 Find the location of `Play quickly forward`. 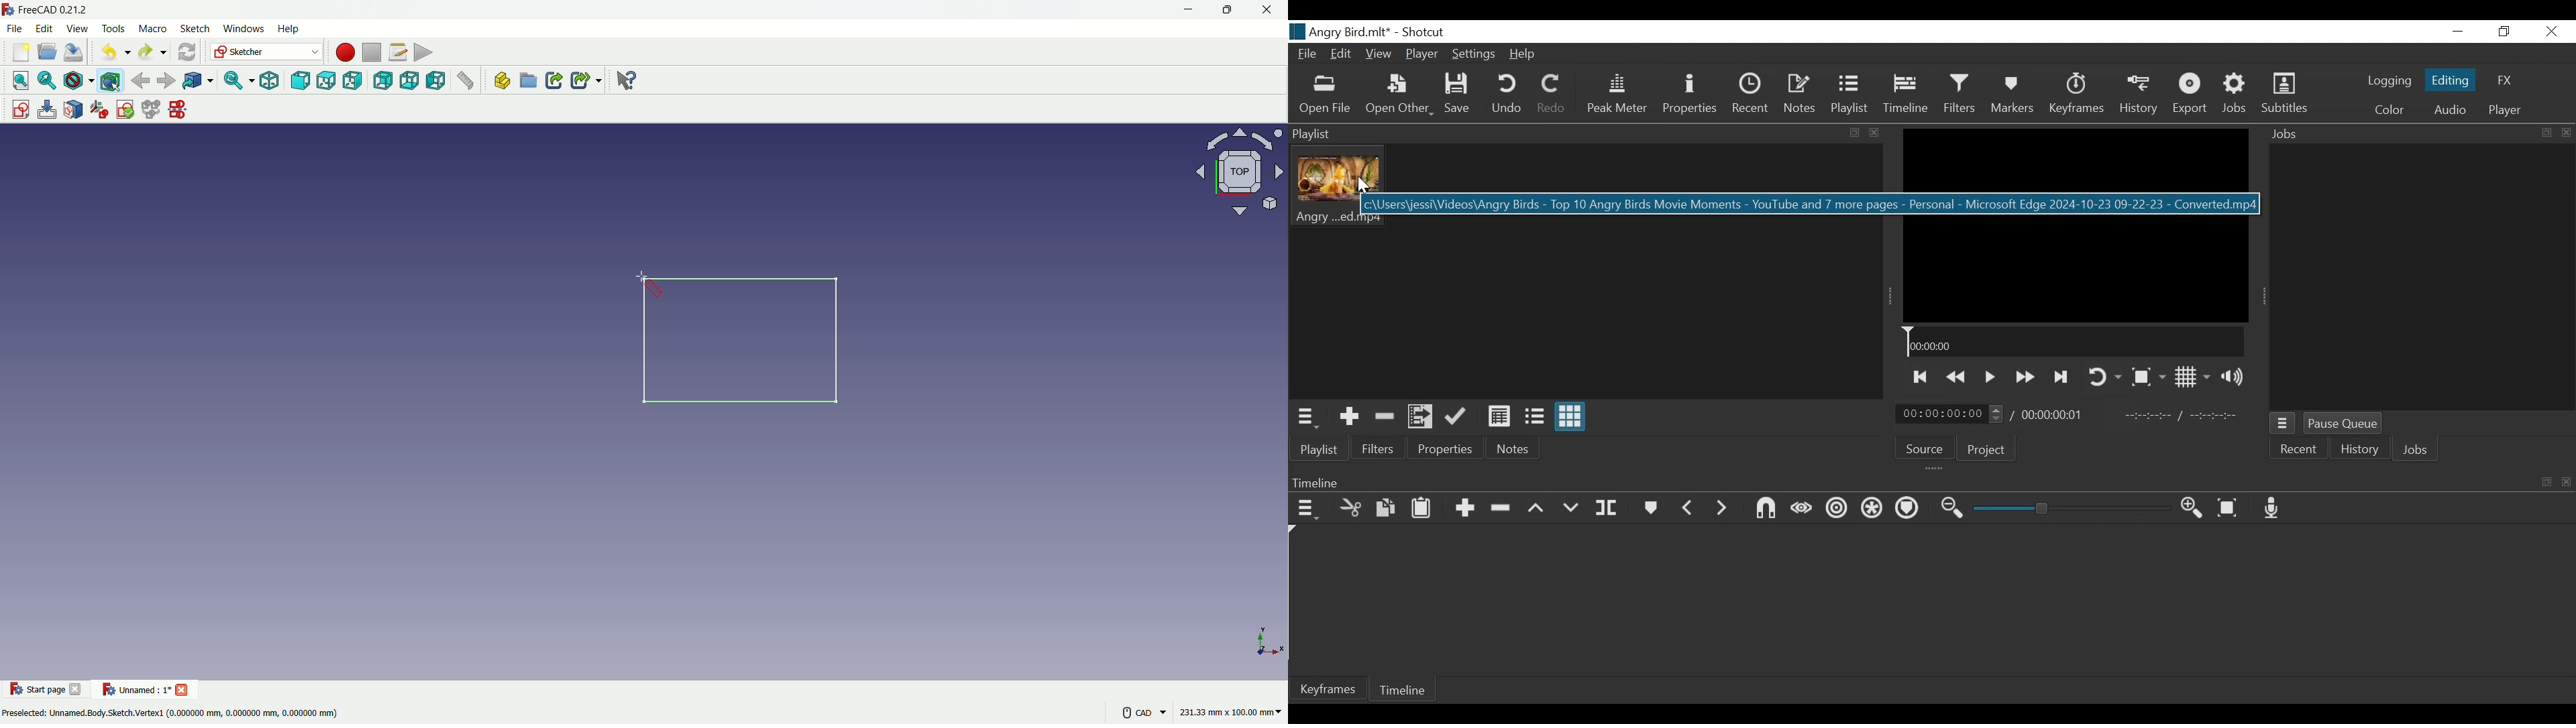

Play quickly forward is located at coordinates (2023, 377).